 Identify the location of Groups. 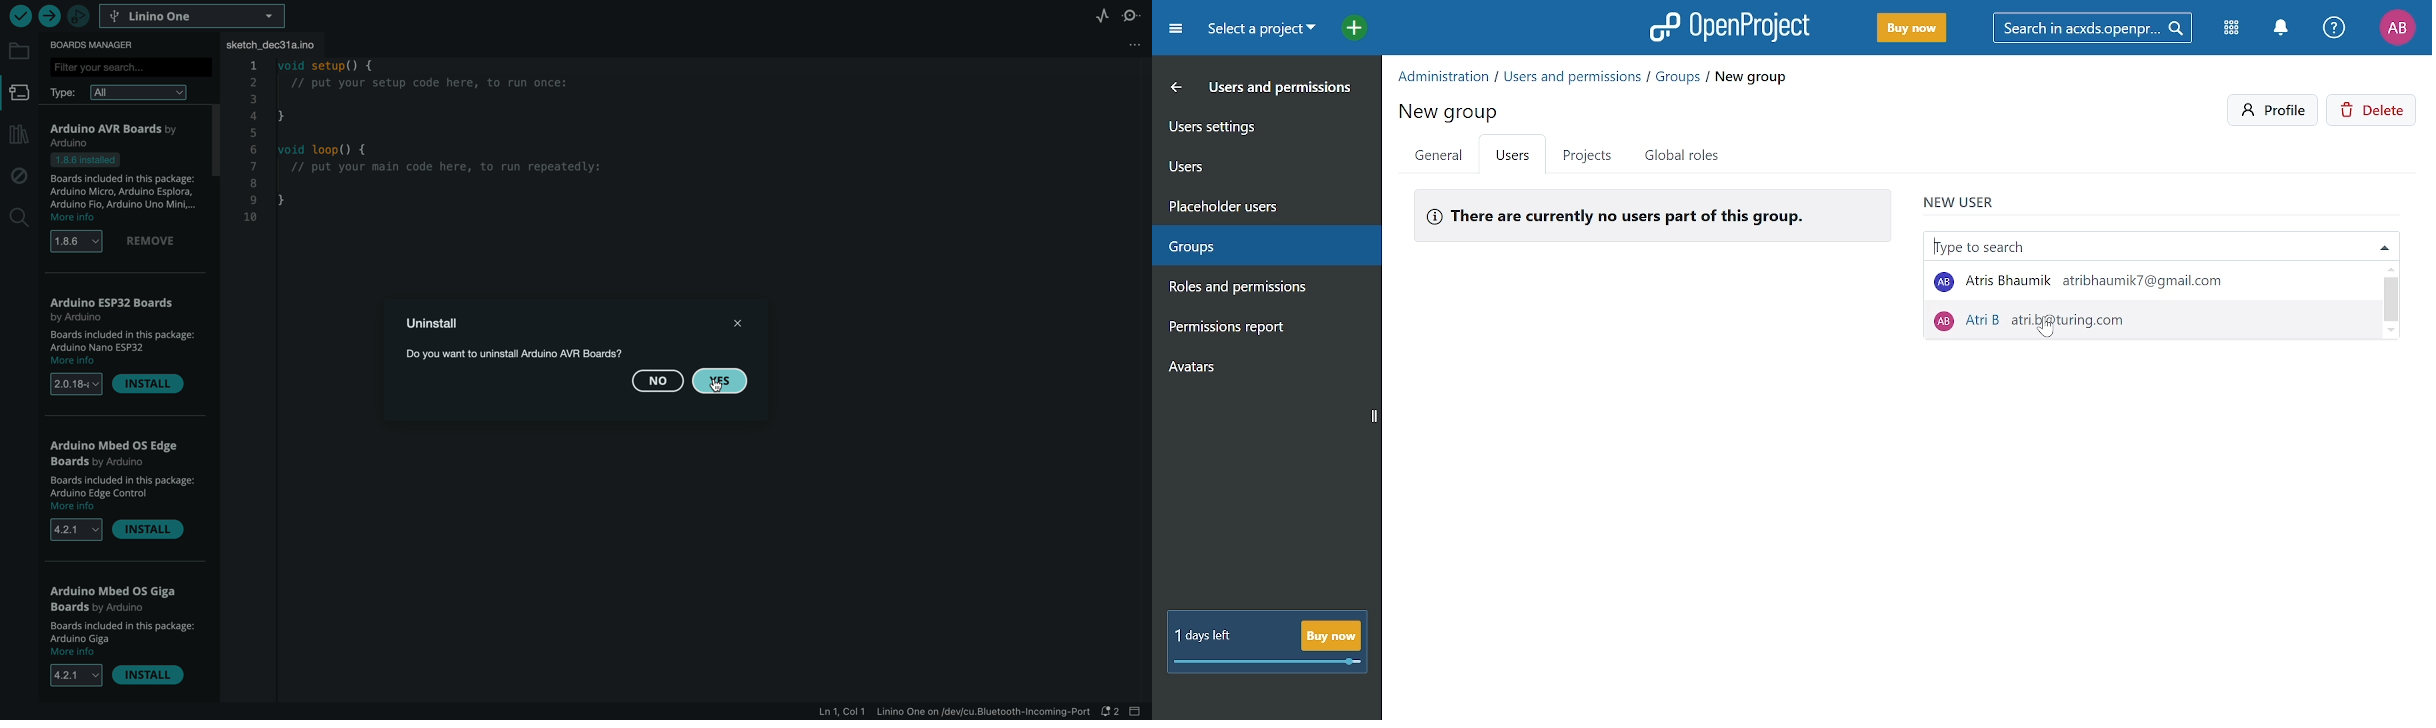
(1261, 242).